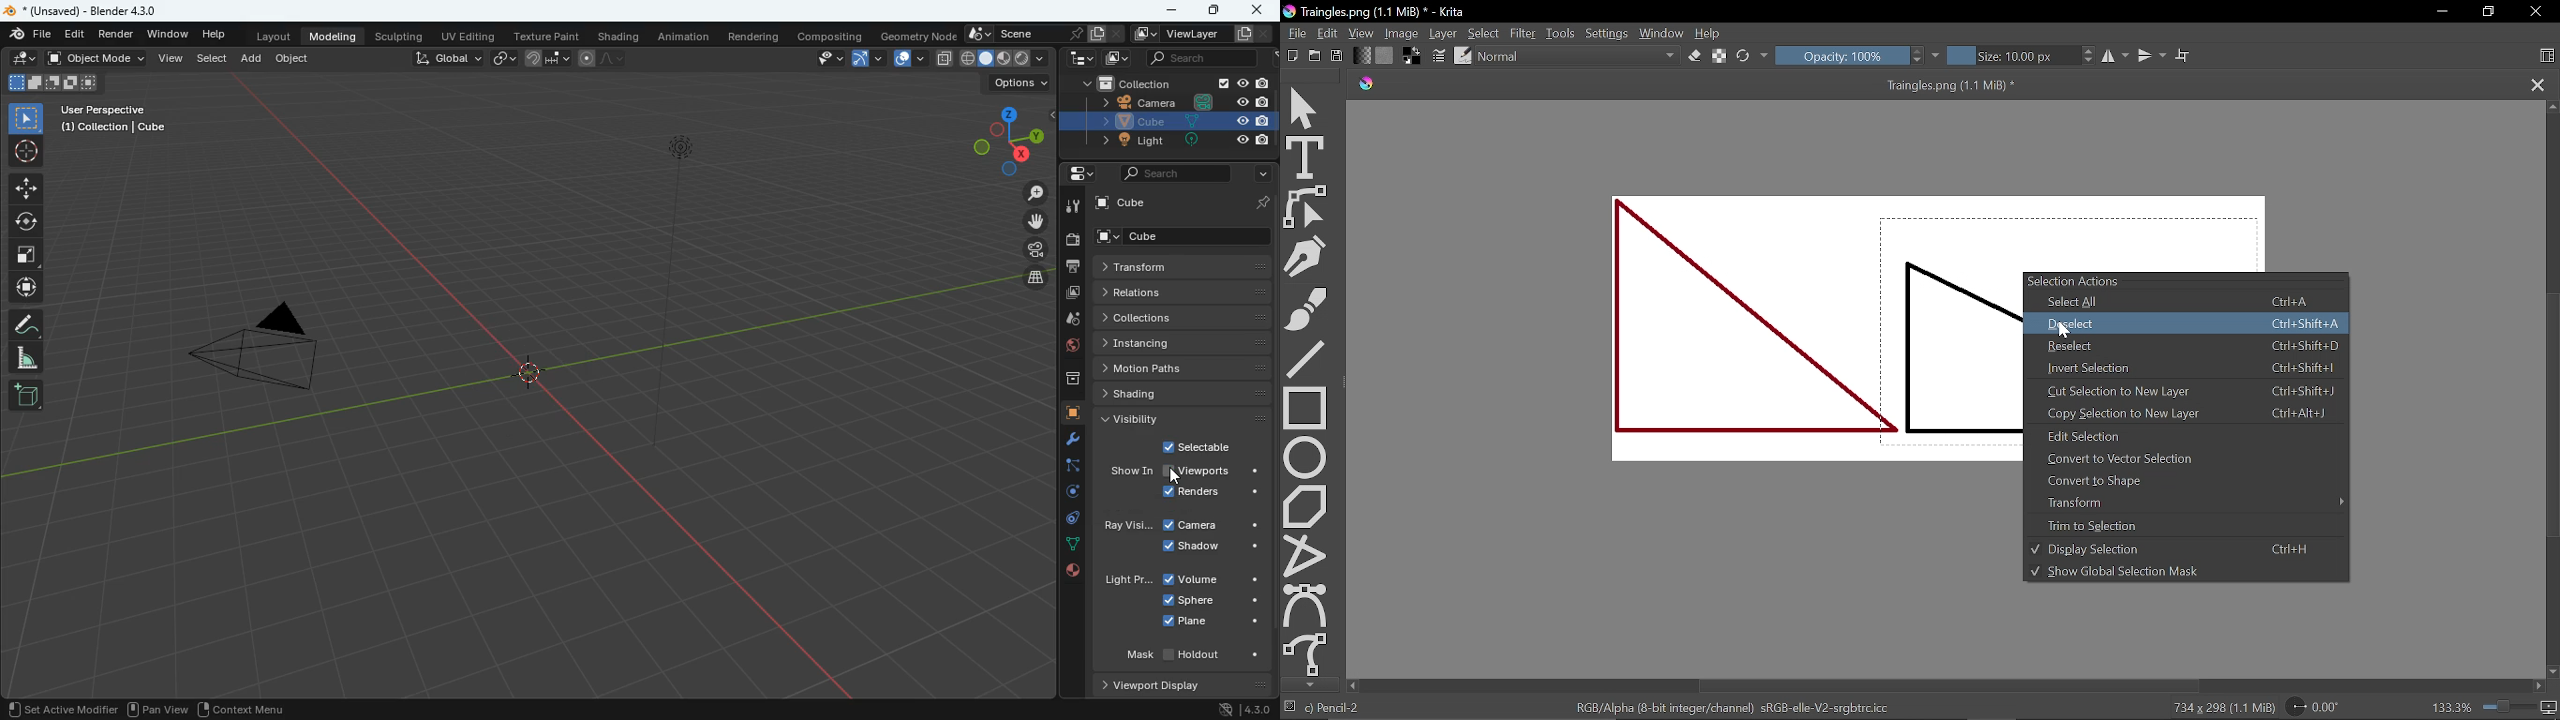 Image resolution: width=2576 pixels, height=728 pixels. What do you see at coordinates (1704, 86) in the screenshot?
I see `Traingles.png (1.1 MiB) *` at bounding box center [1704, 86].